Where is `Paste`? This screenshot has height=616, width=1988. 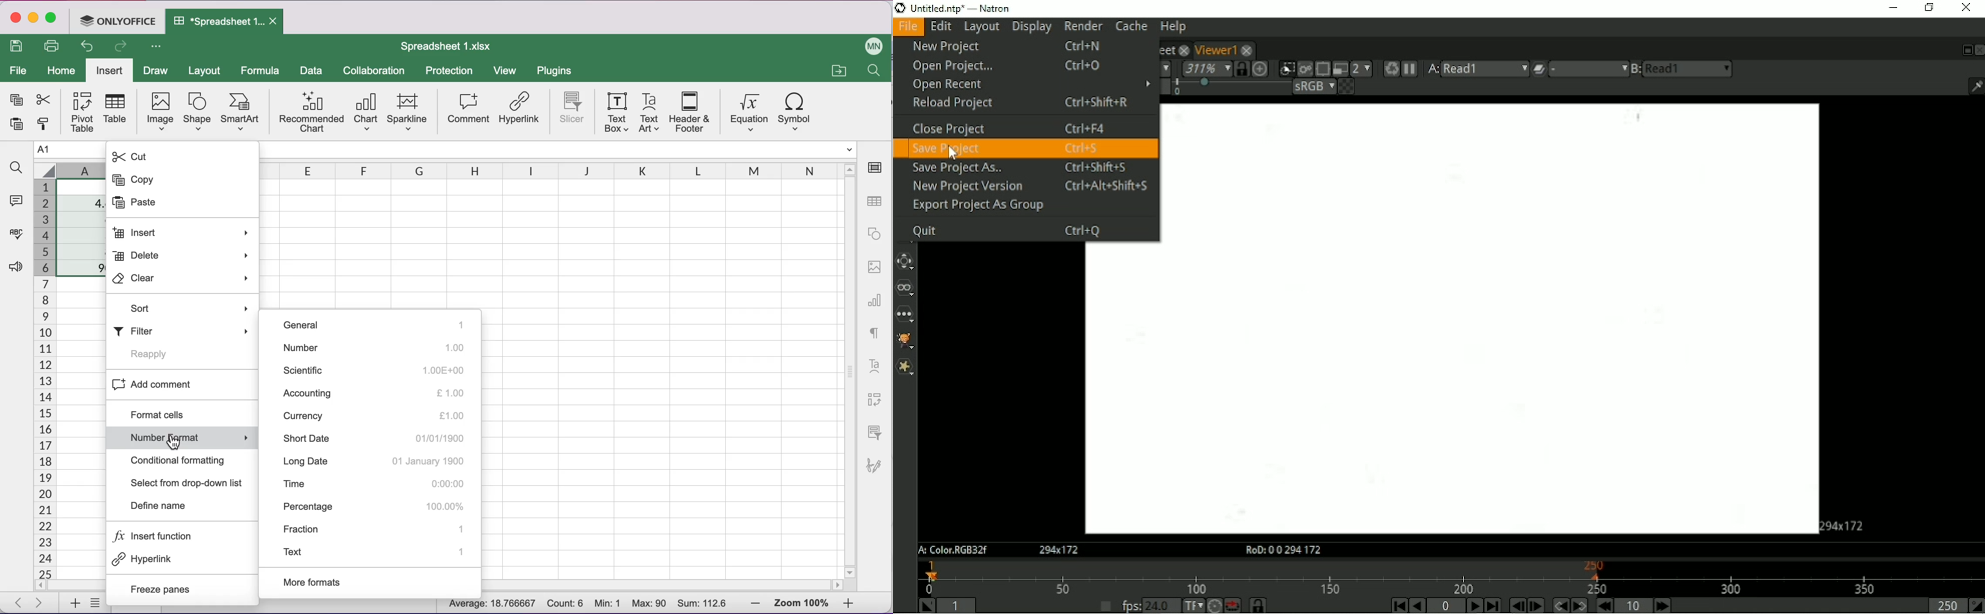
Paste is located at coordinates (154, 204).